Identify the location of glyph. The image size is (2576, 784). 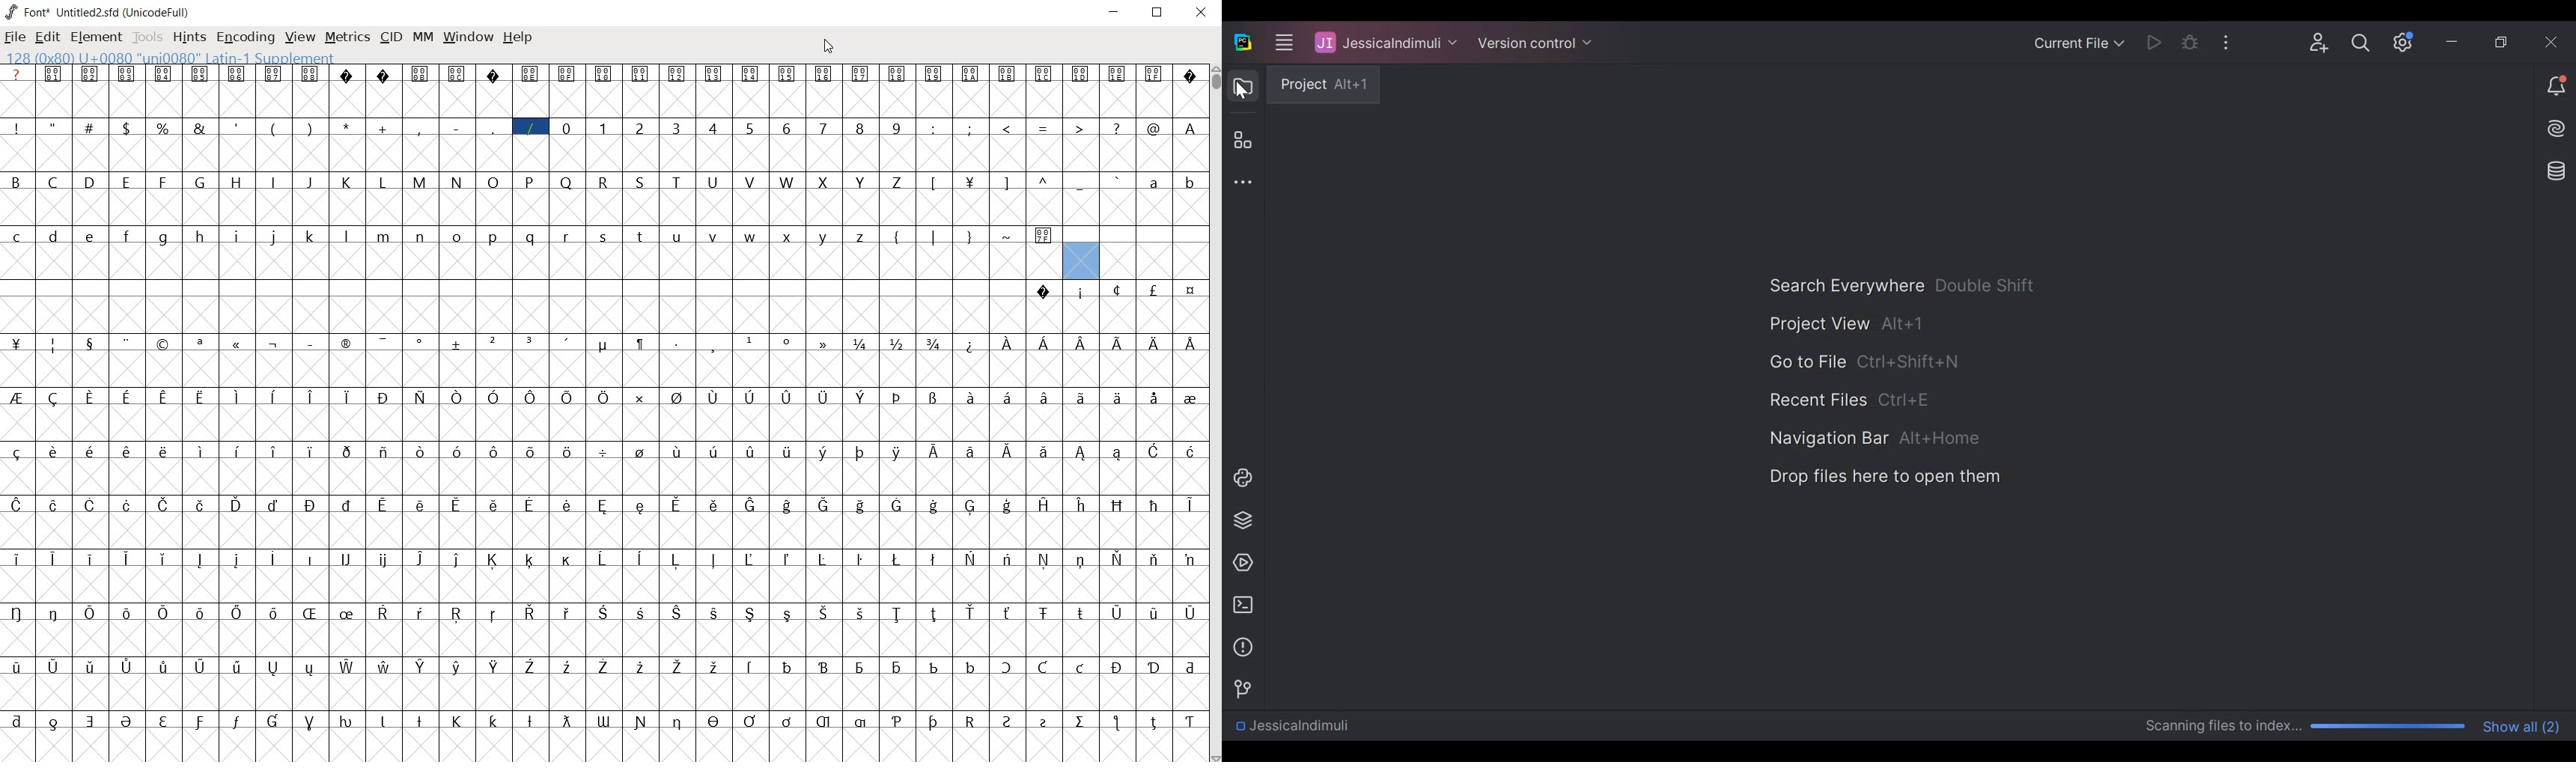
(493, 397).